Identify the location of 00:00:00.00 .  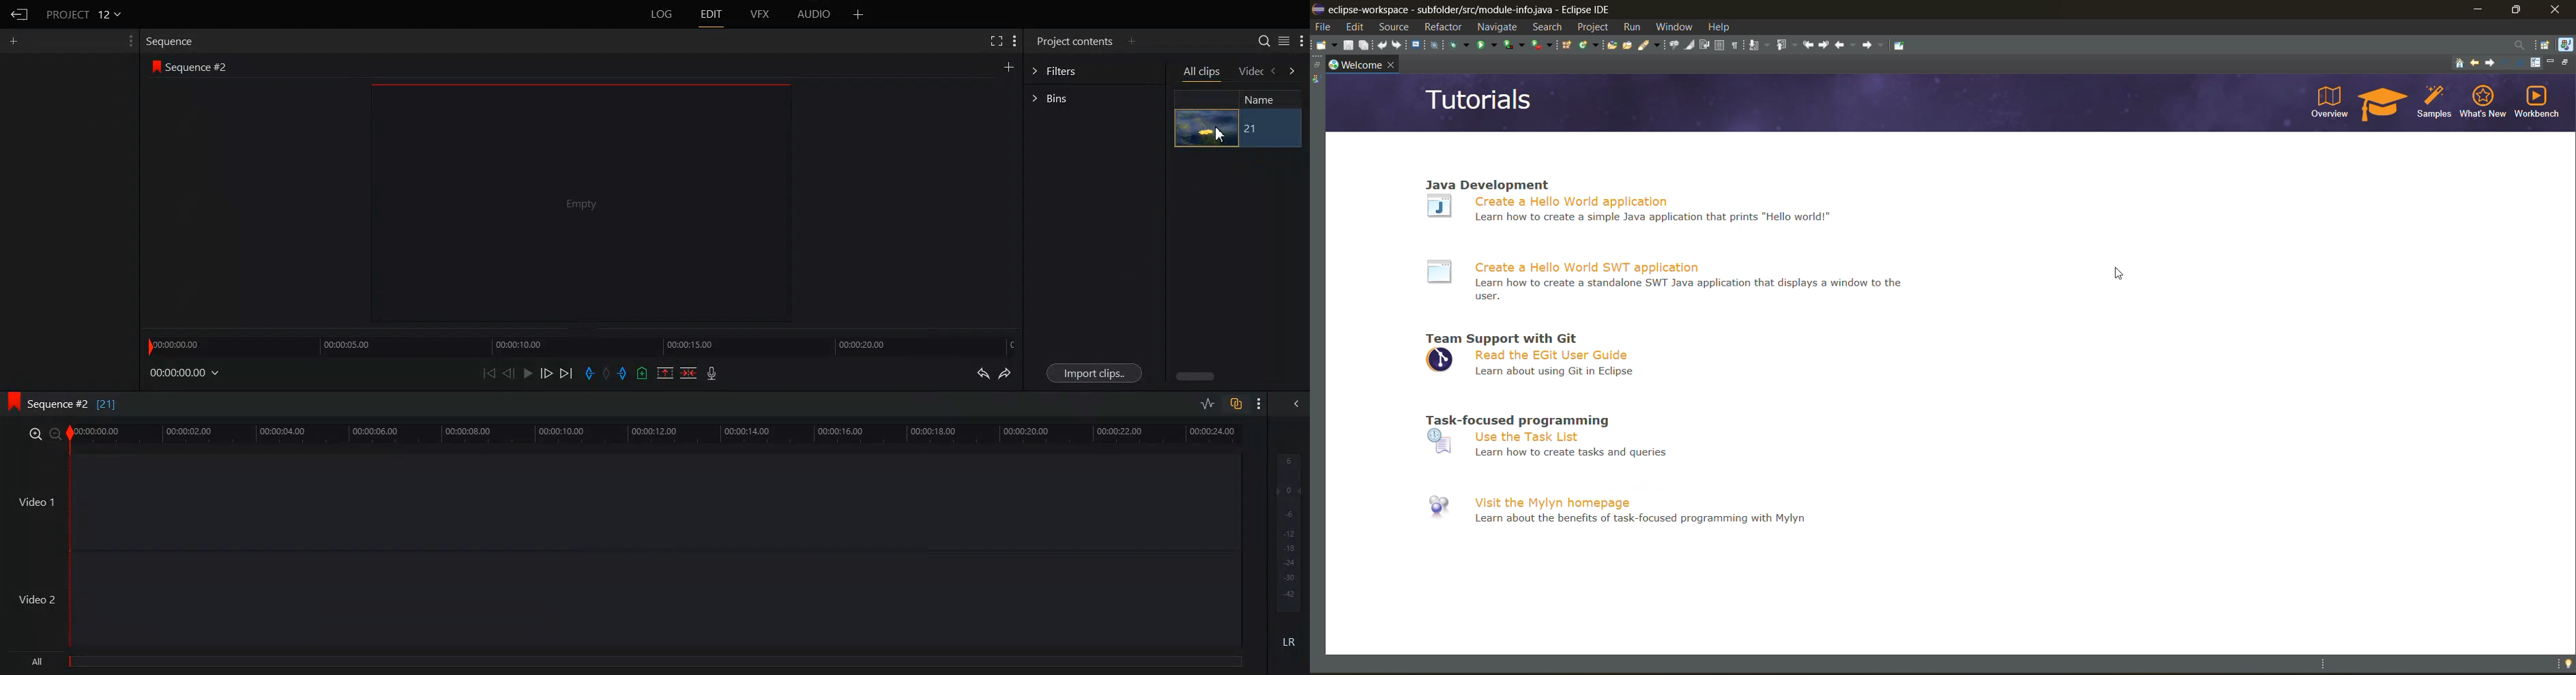
(186, 372).